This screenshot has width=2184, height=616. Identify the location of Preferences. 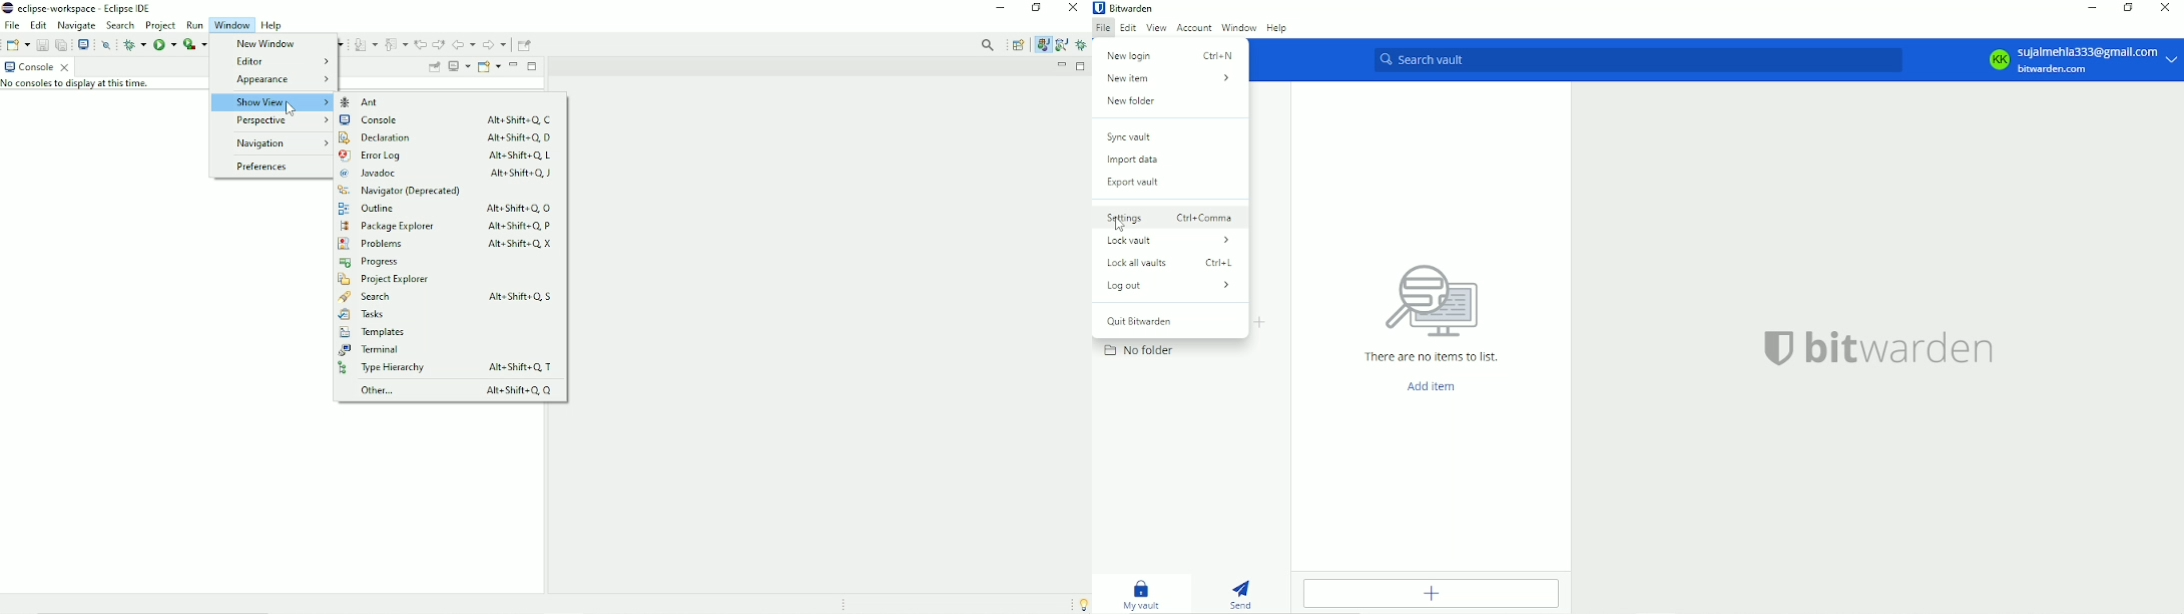
(260, 167).